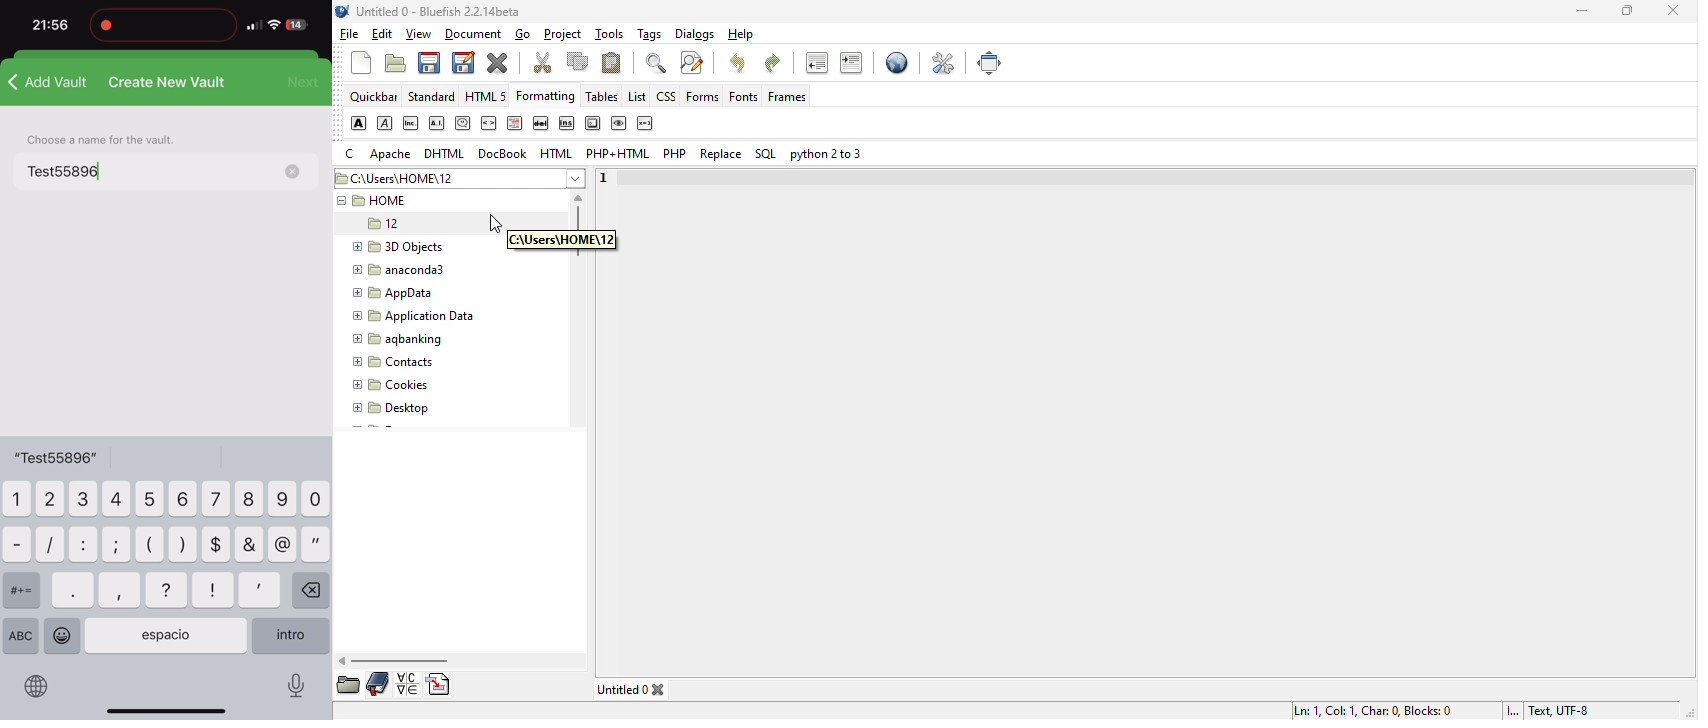 This screenshot has height=728, width=1708. I want to click on contacts, so click(397, 363).